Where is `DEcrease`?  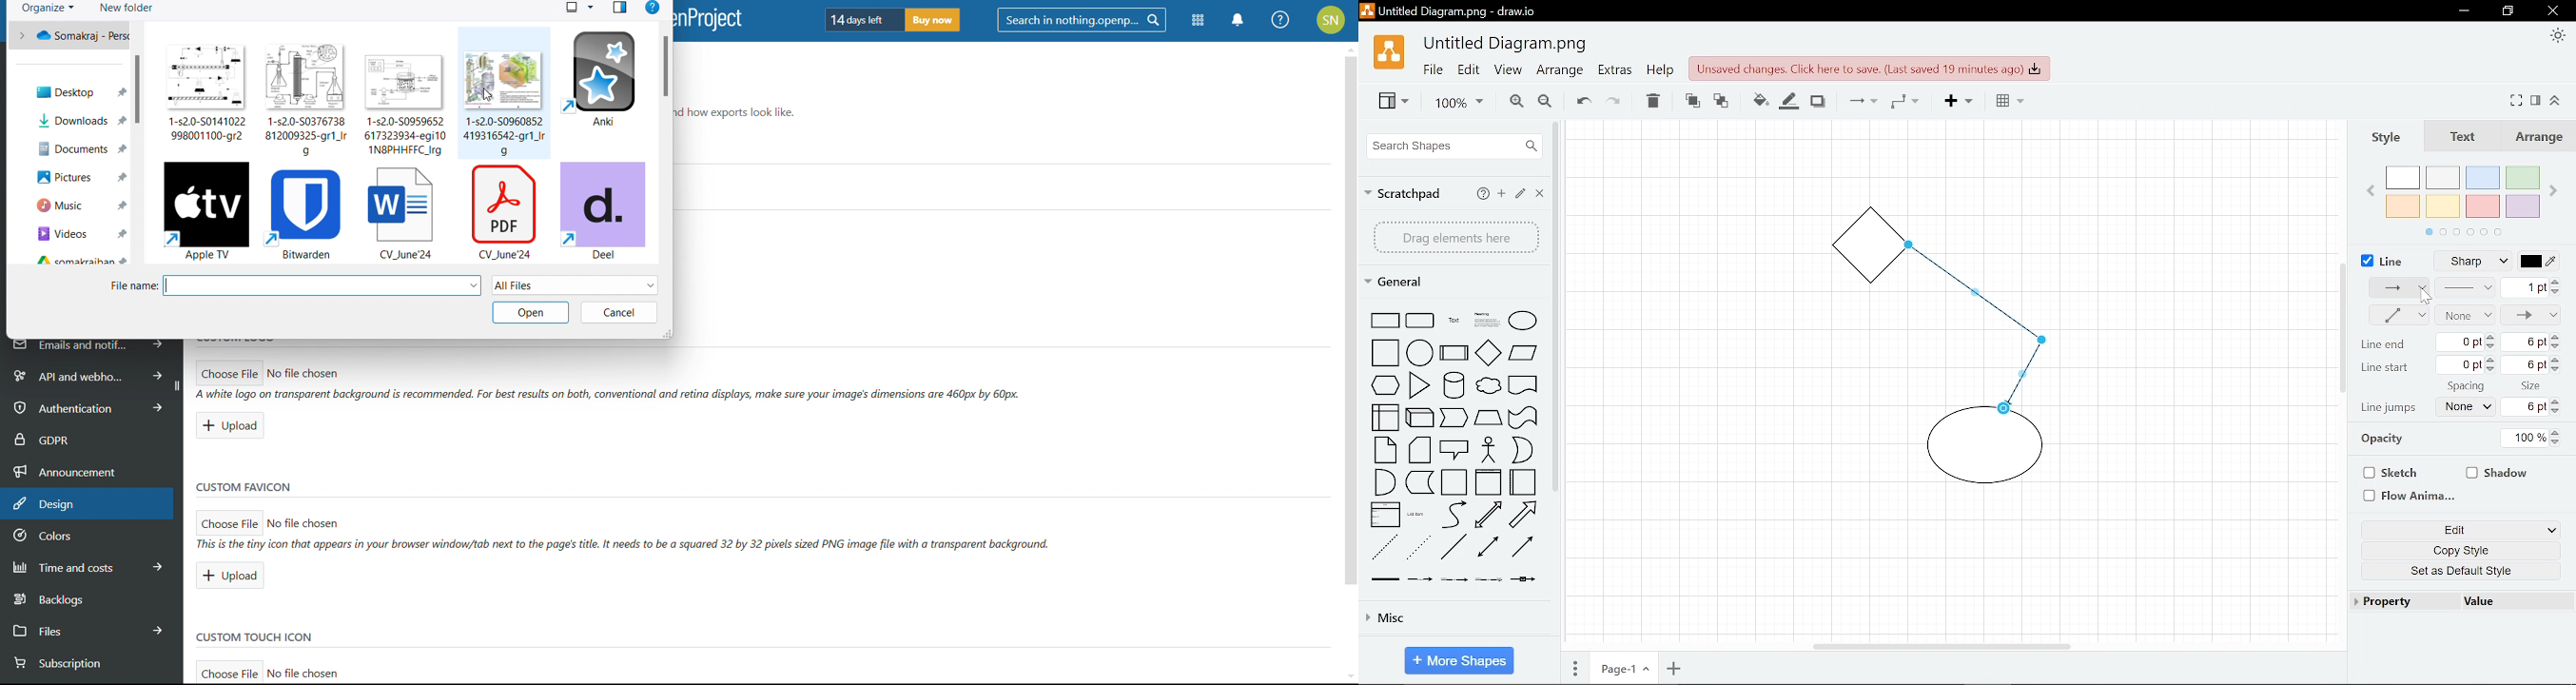
DEcrease is located at coordinates (2494, 372).